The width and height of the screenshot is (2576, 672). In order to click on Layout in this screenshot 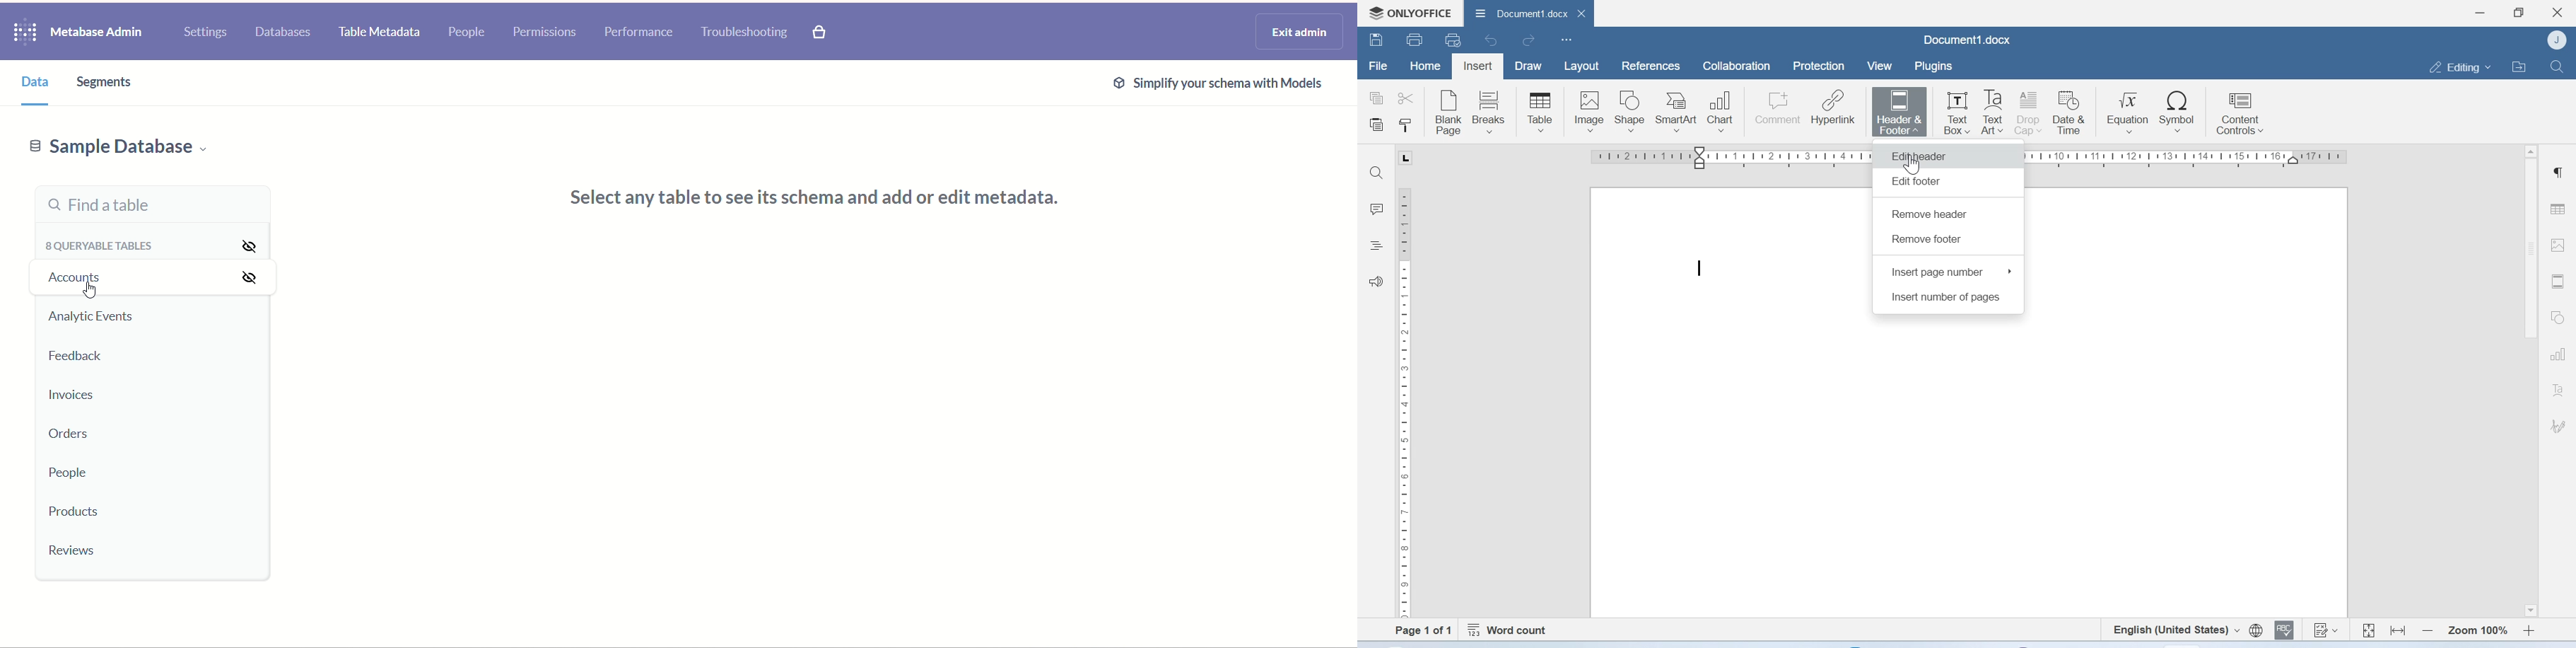, I will do `click(1582, 66)`.